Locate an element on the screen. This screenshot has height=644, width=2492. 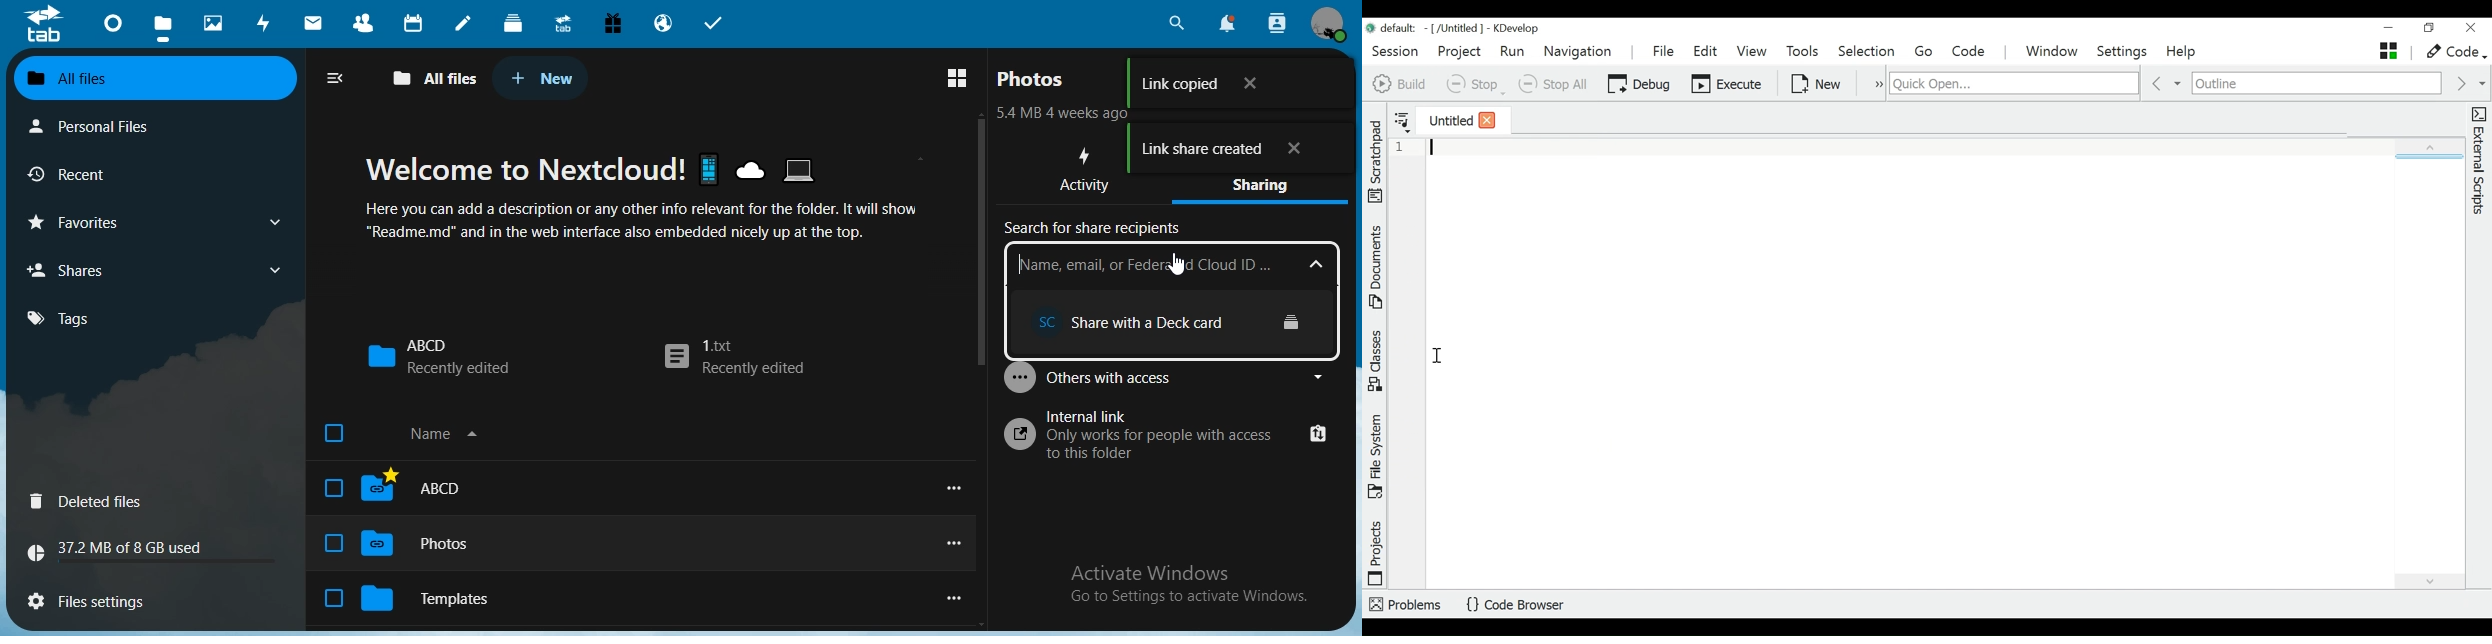
check box is located at coordinates (334, 433).